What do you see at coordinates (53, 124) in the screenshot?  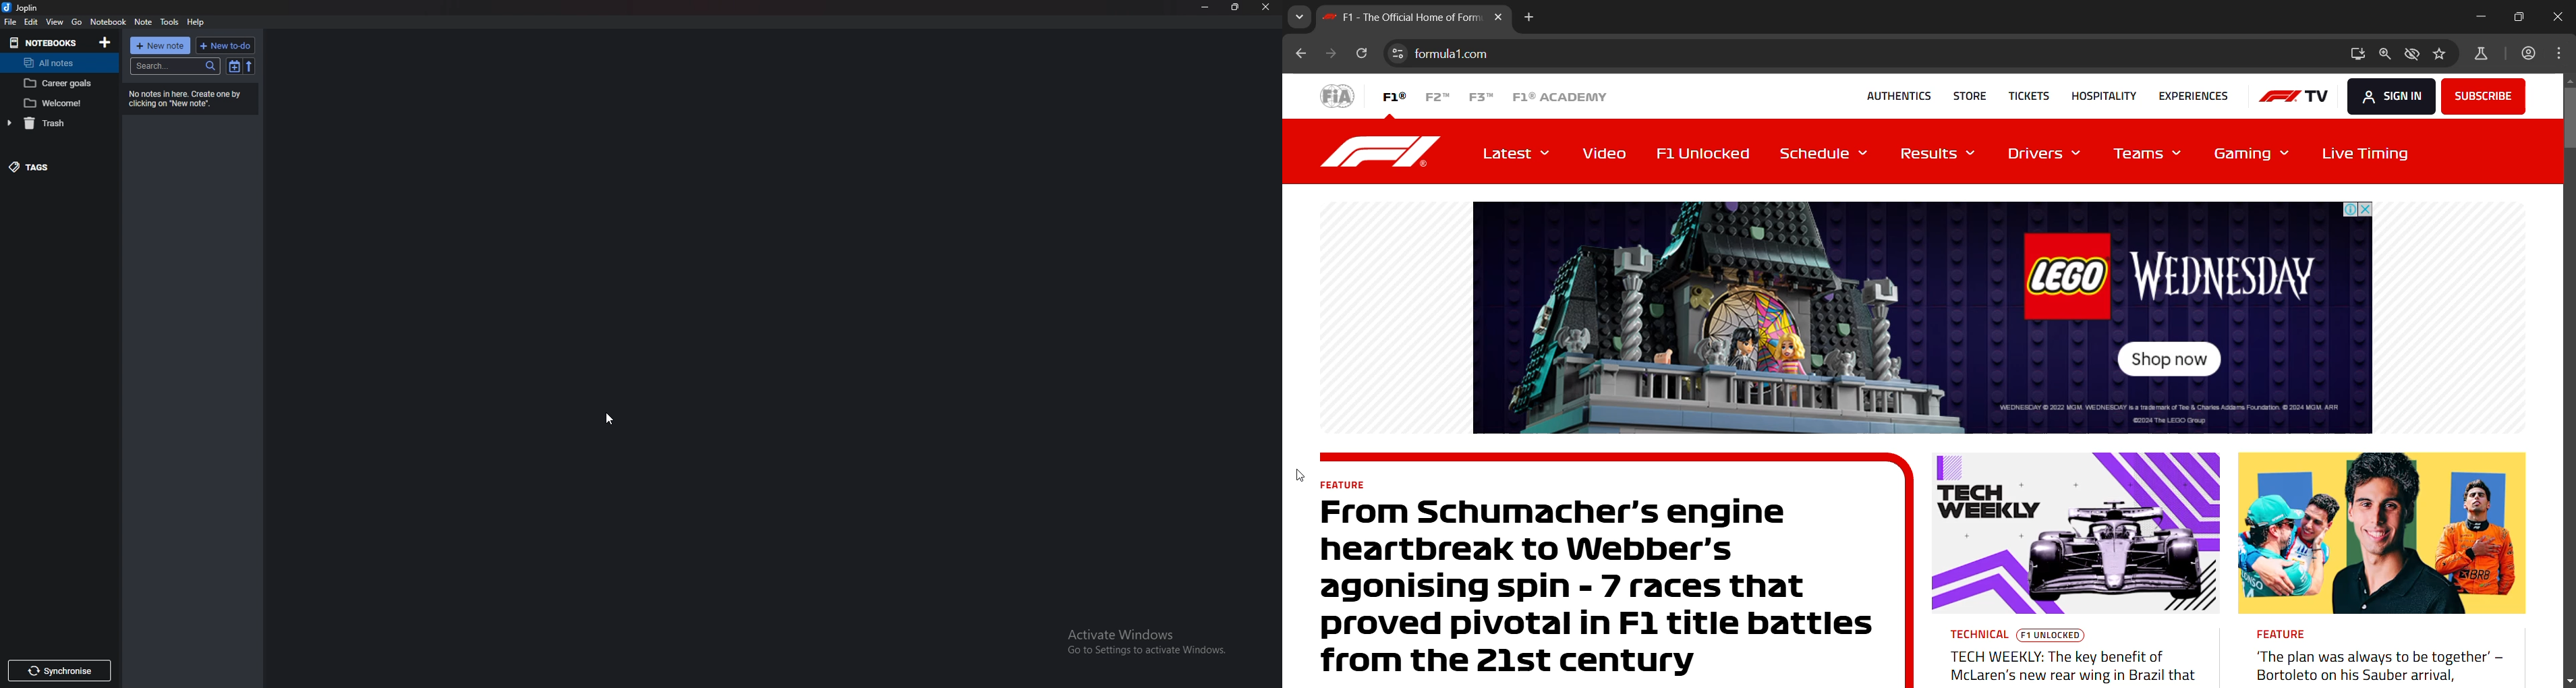 I see `trash` at bounding box center [53, 124].